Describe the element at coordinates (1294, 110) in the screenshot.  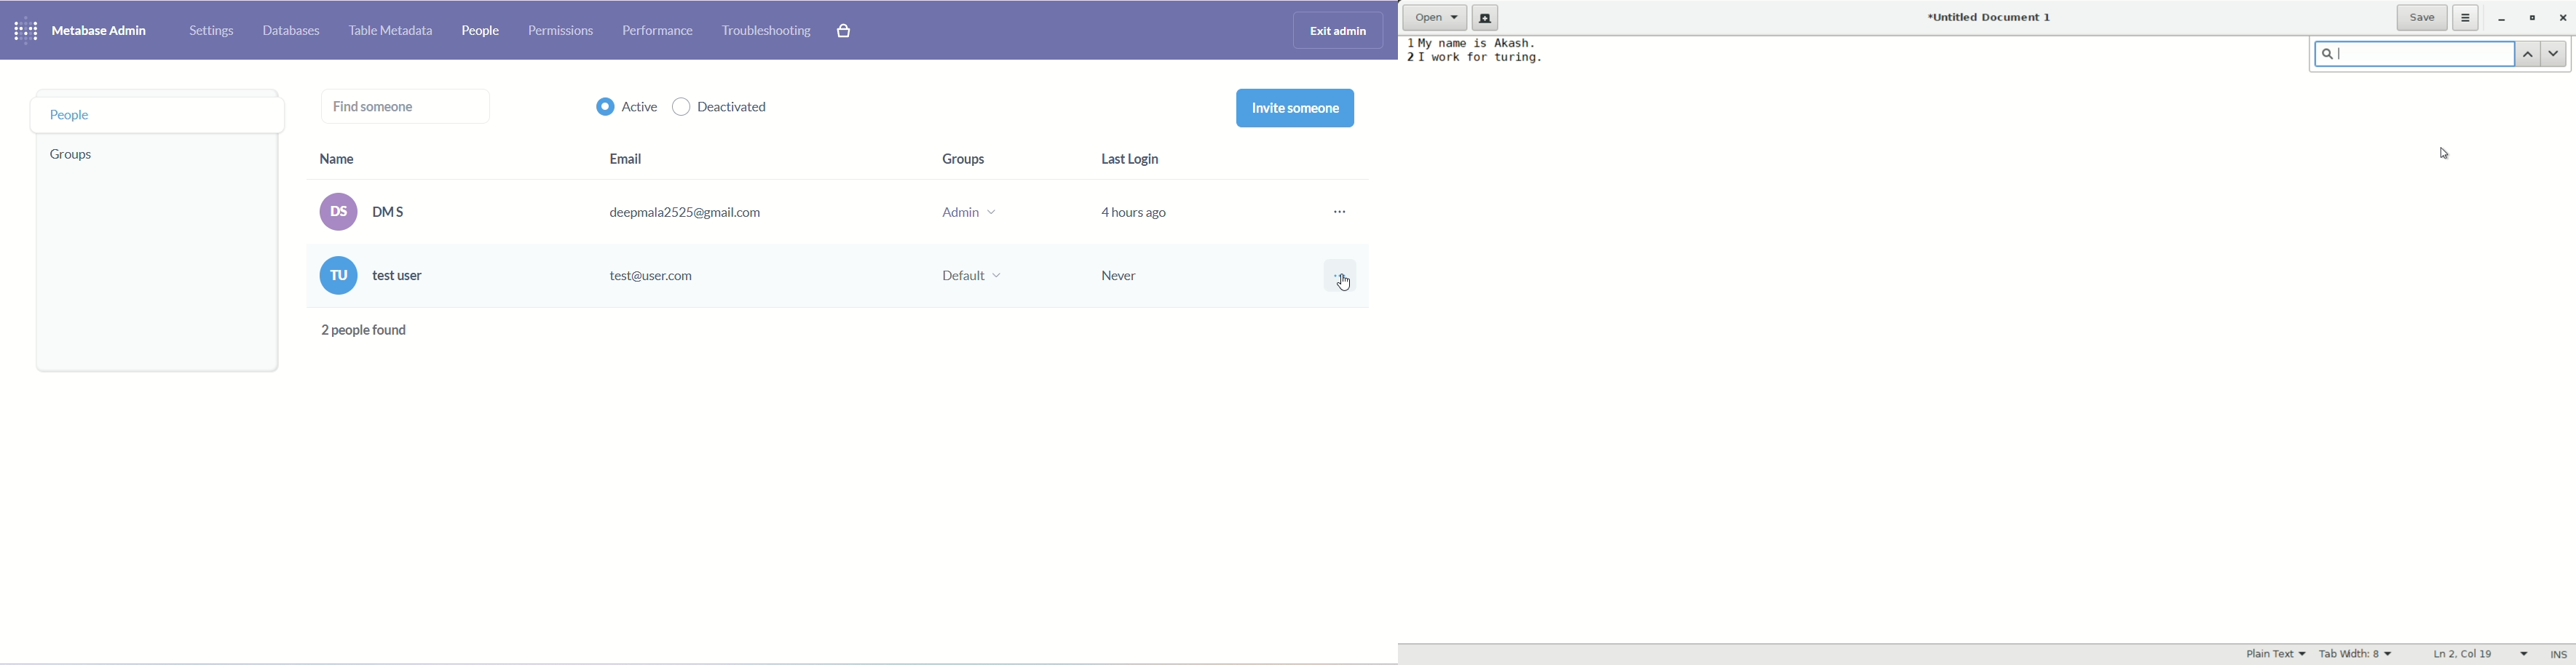
I see `invite someone` at that location.